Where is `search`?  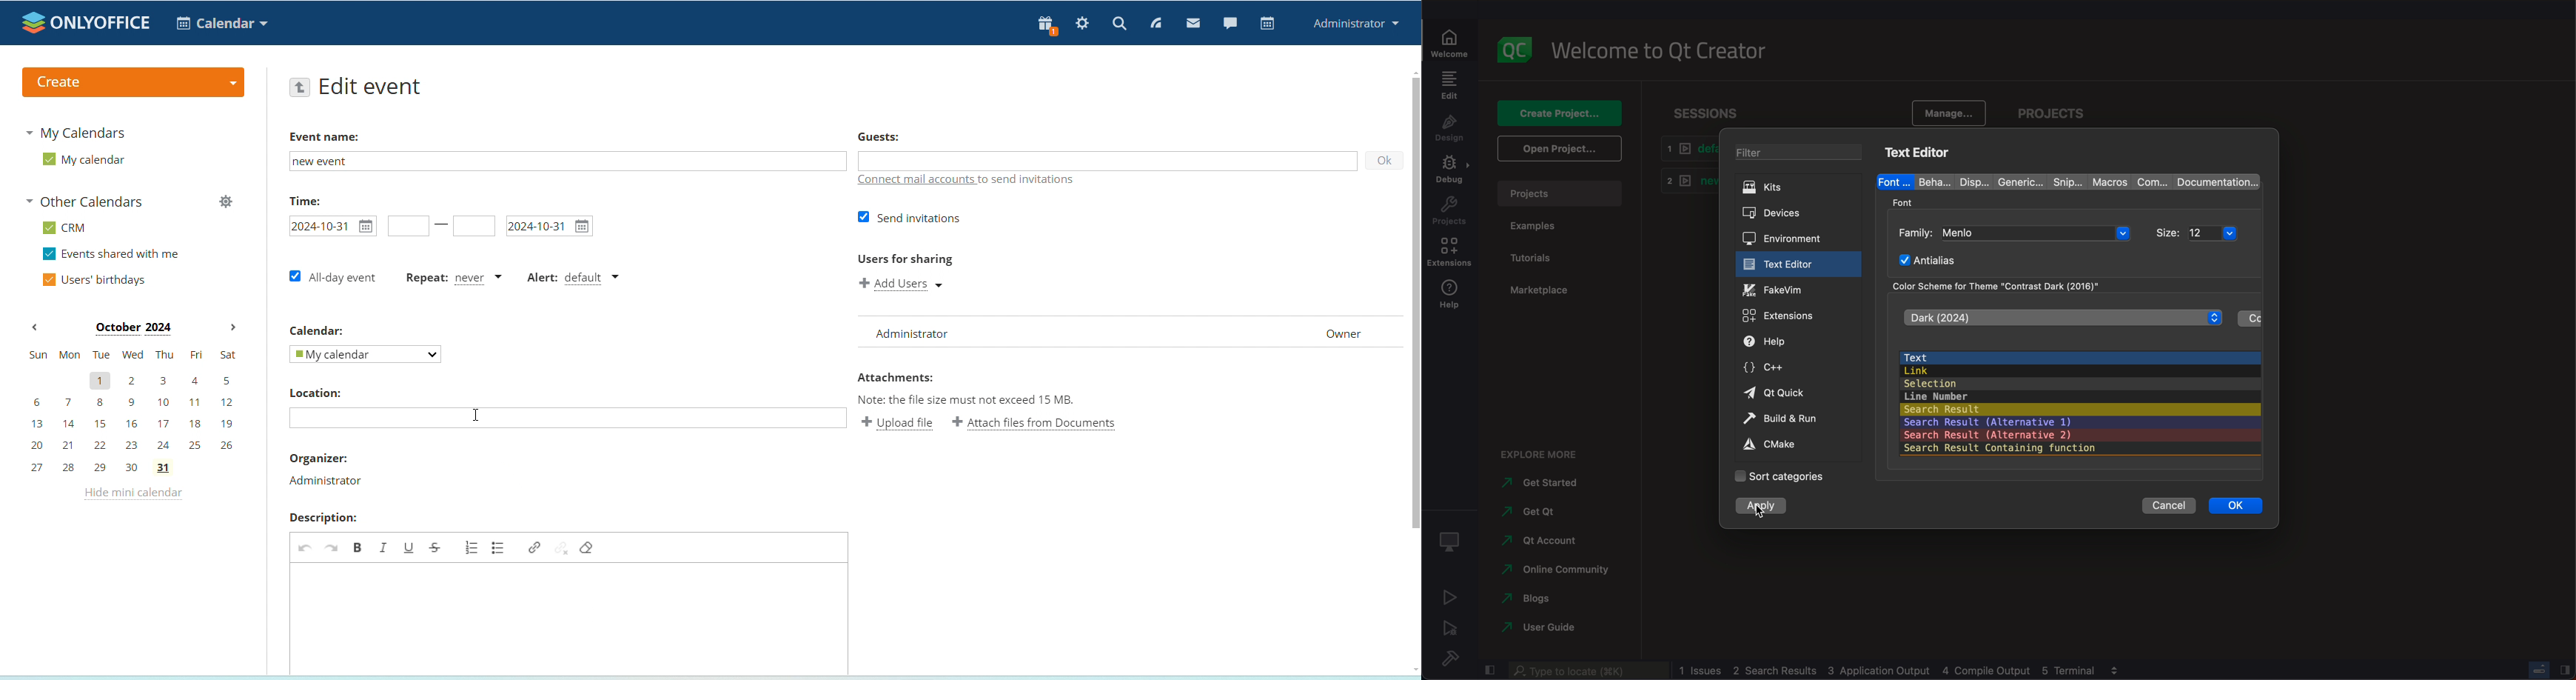
search is located at coordinates (1119, 23).